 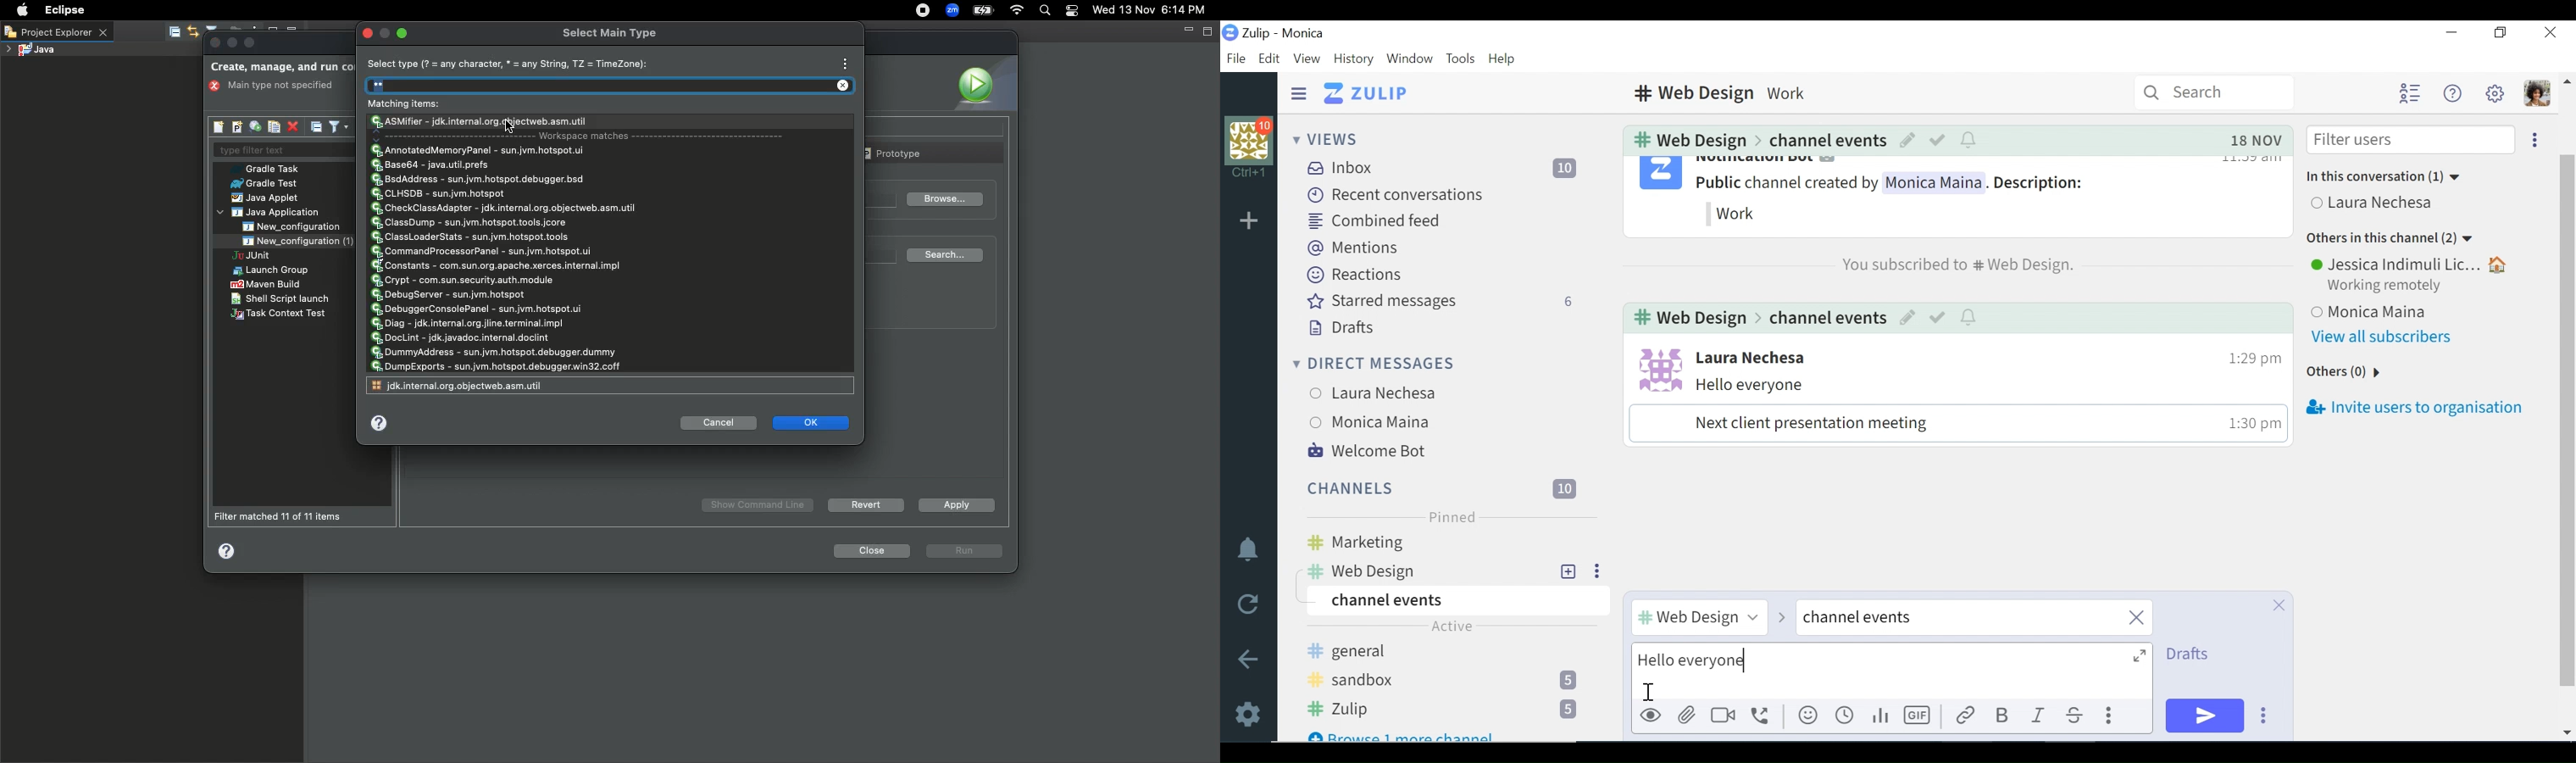 I want to click on Personal menu, so click(x=2536, y=94).